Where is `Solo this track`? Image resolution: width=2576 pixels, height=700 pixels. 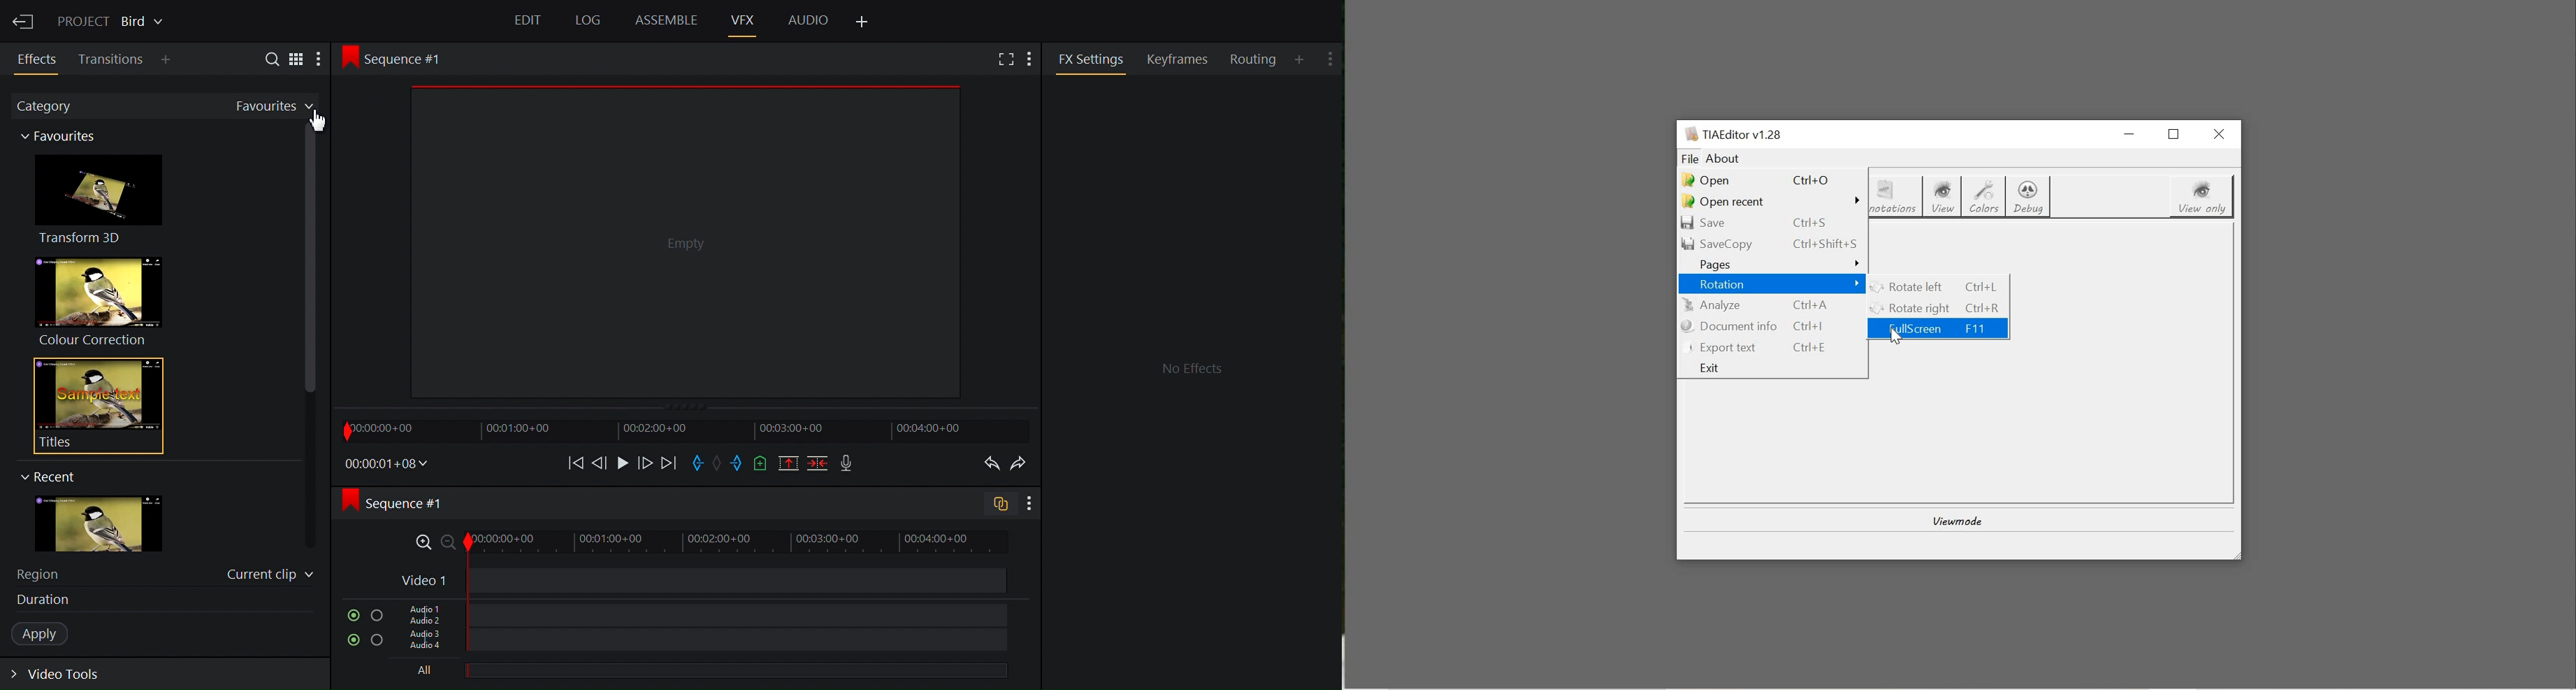
Solo this track is located at coordinates (378, 643).